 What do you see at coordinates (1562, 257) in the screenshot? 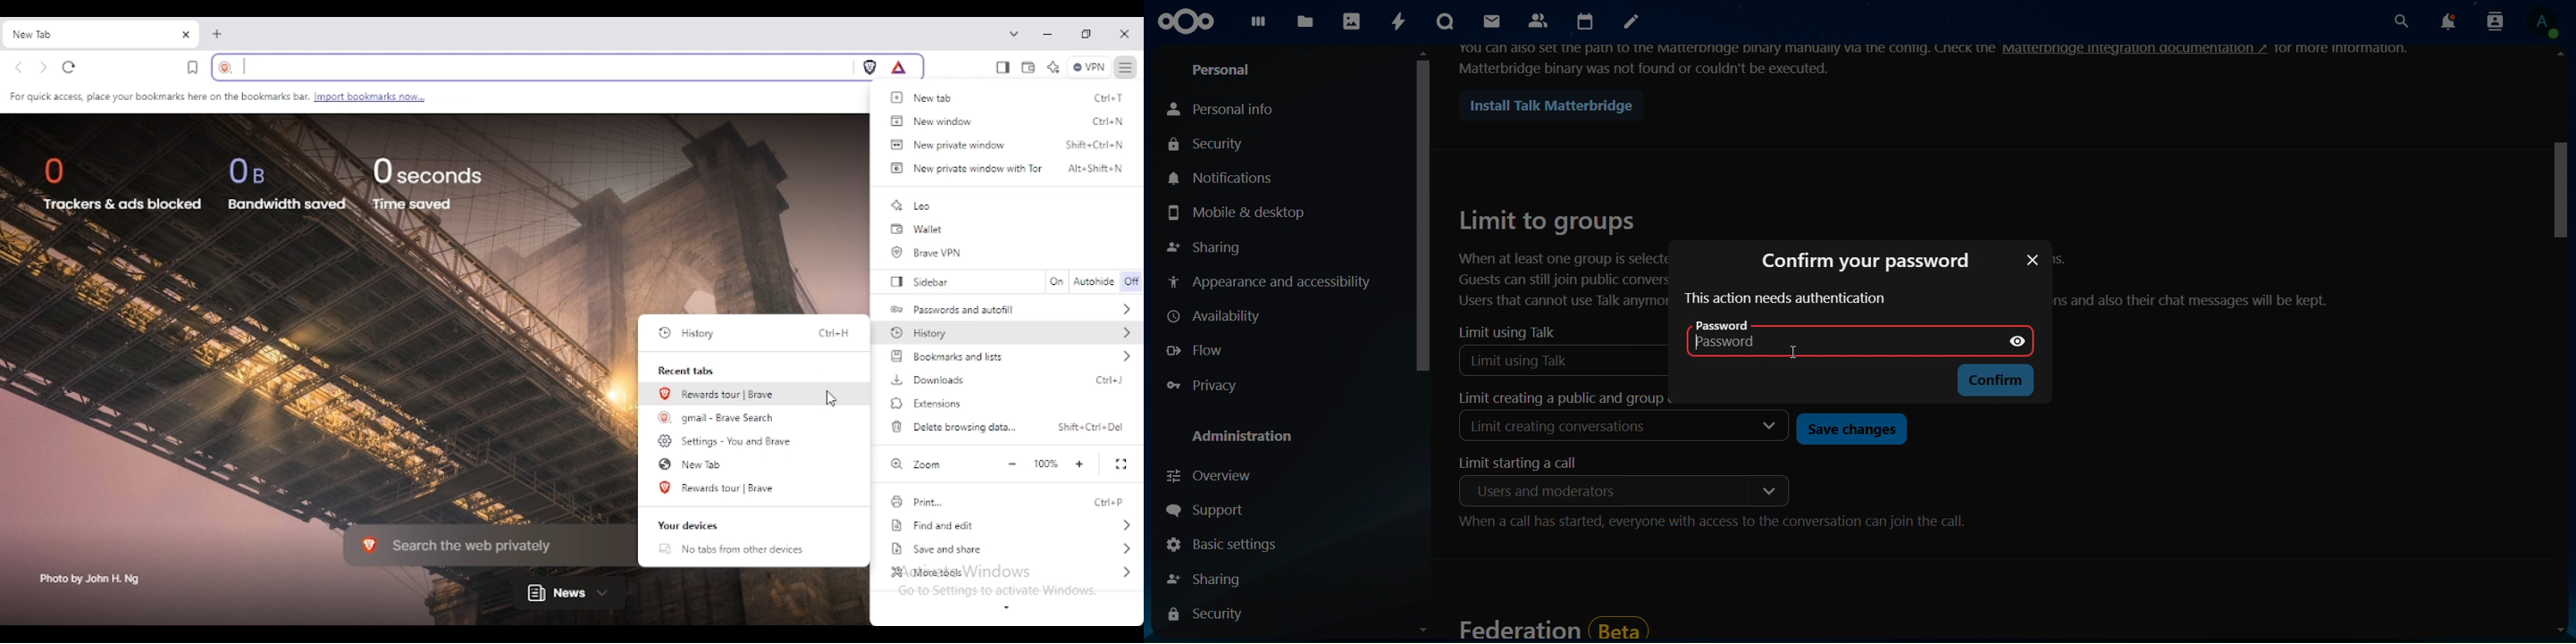
I see `limit to groups` at bounding box center [1562, 257].